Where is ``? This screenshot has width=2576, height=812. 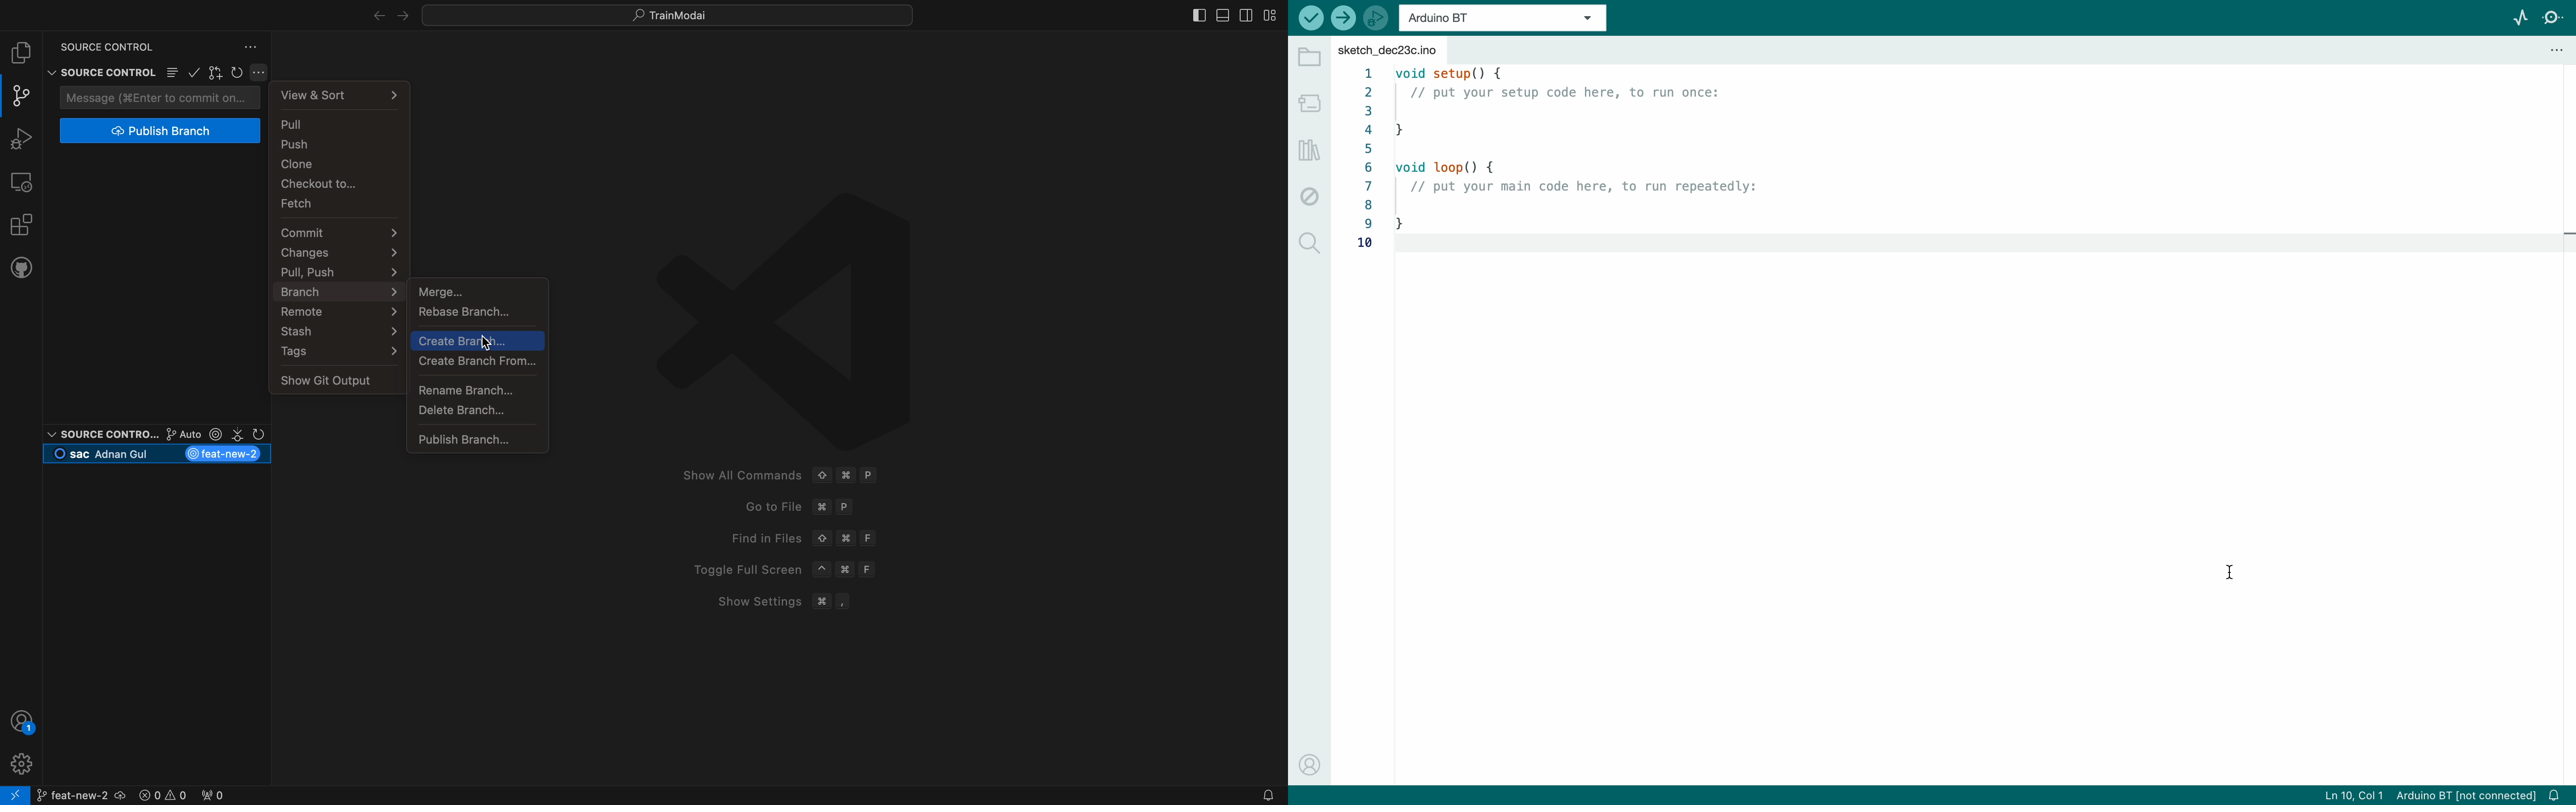
 is located at coordinates (480, 391).